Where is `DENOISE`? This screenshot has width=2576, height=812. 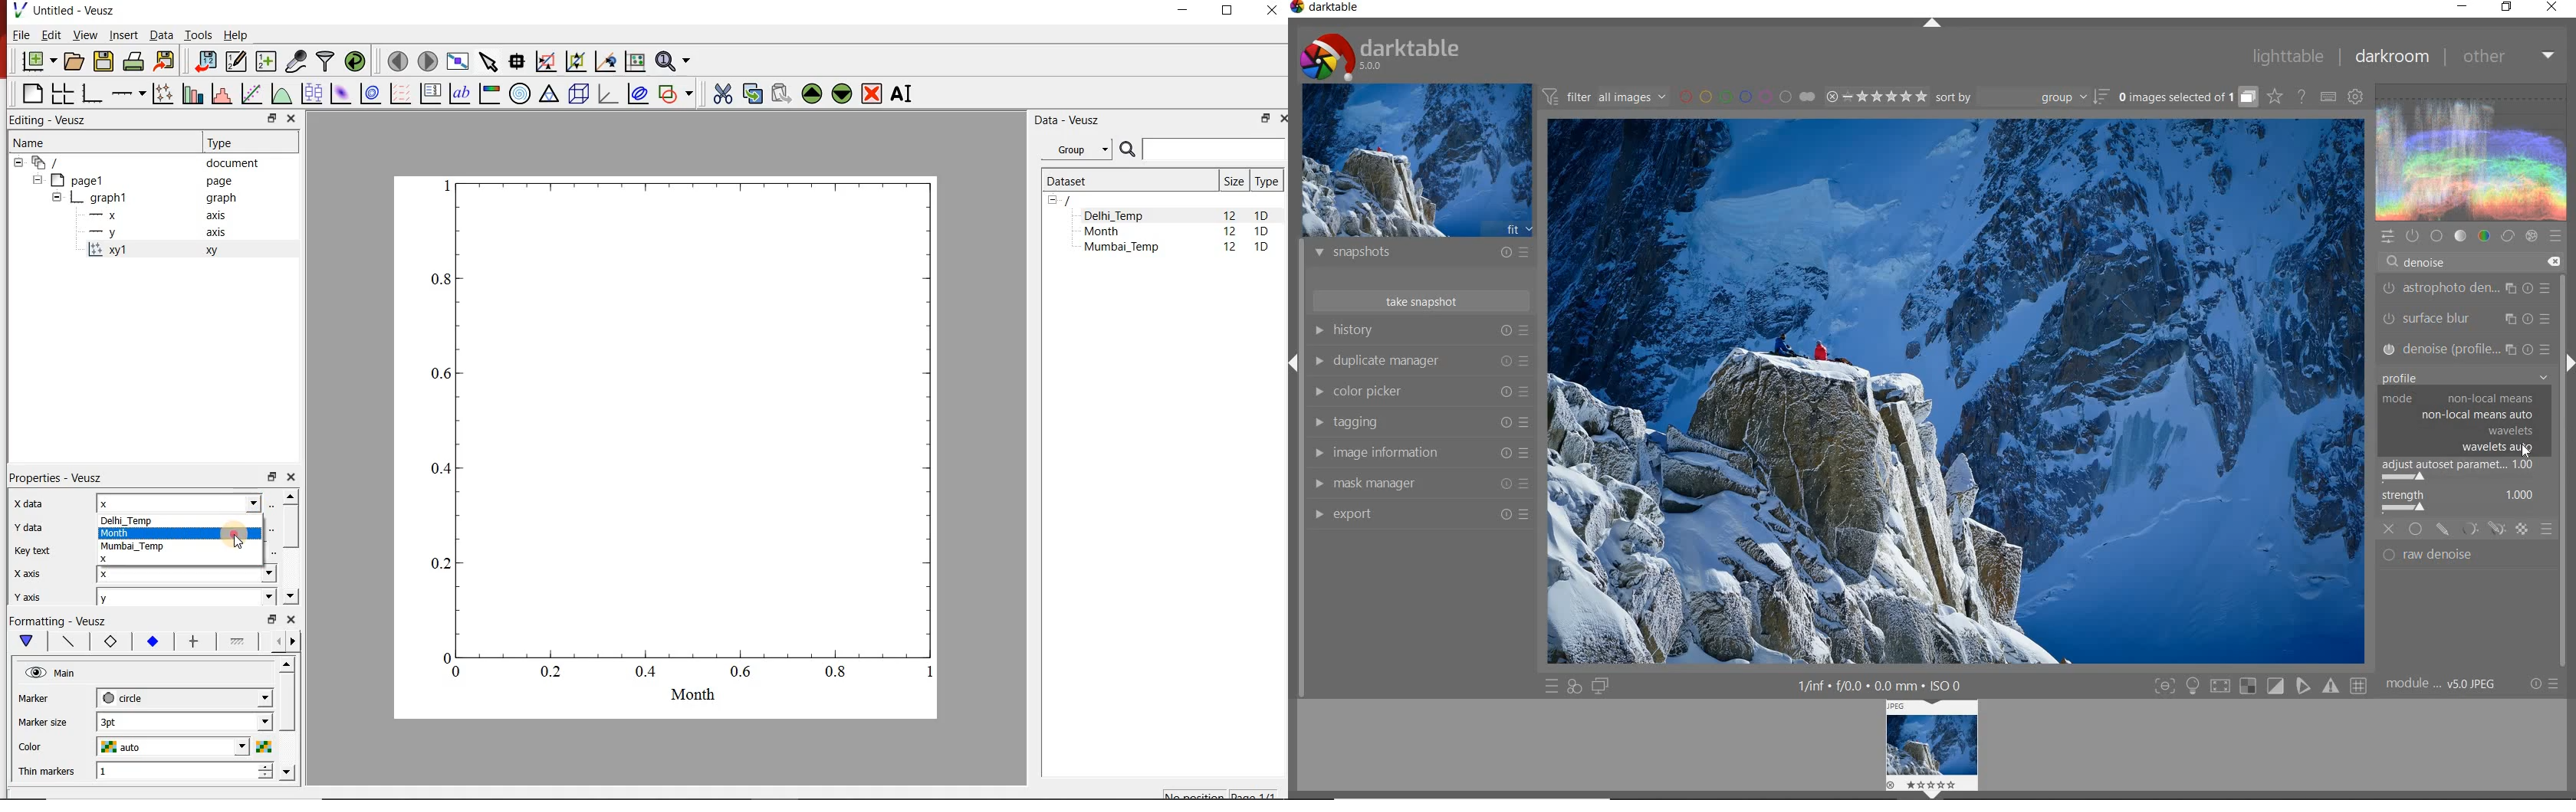
DENOISE is located at coordinates (2421, 263).